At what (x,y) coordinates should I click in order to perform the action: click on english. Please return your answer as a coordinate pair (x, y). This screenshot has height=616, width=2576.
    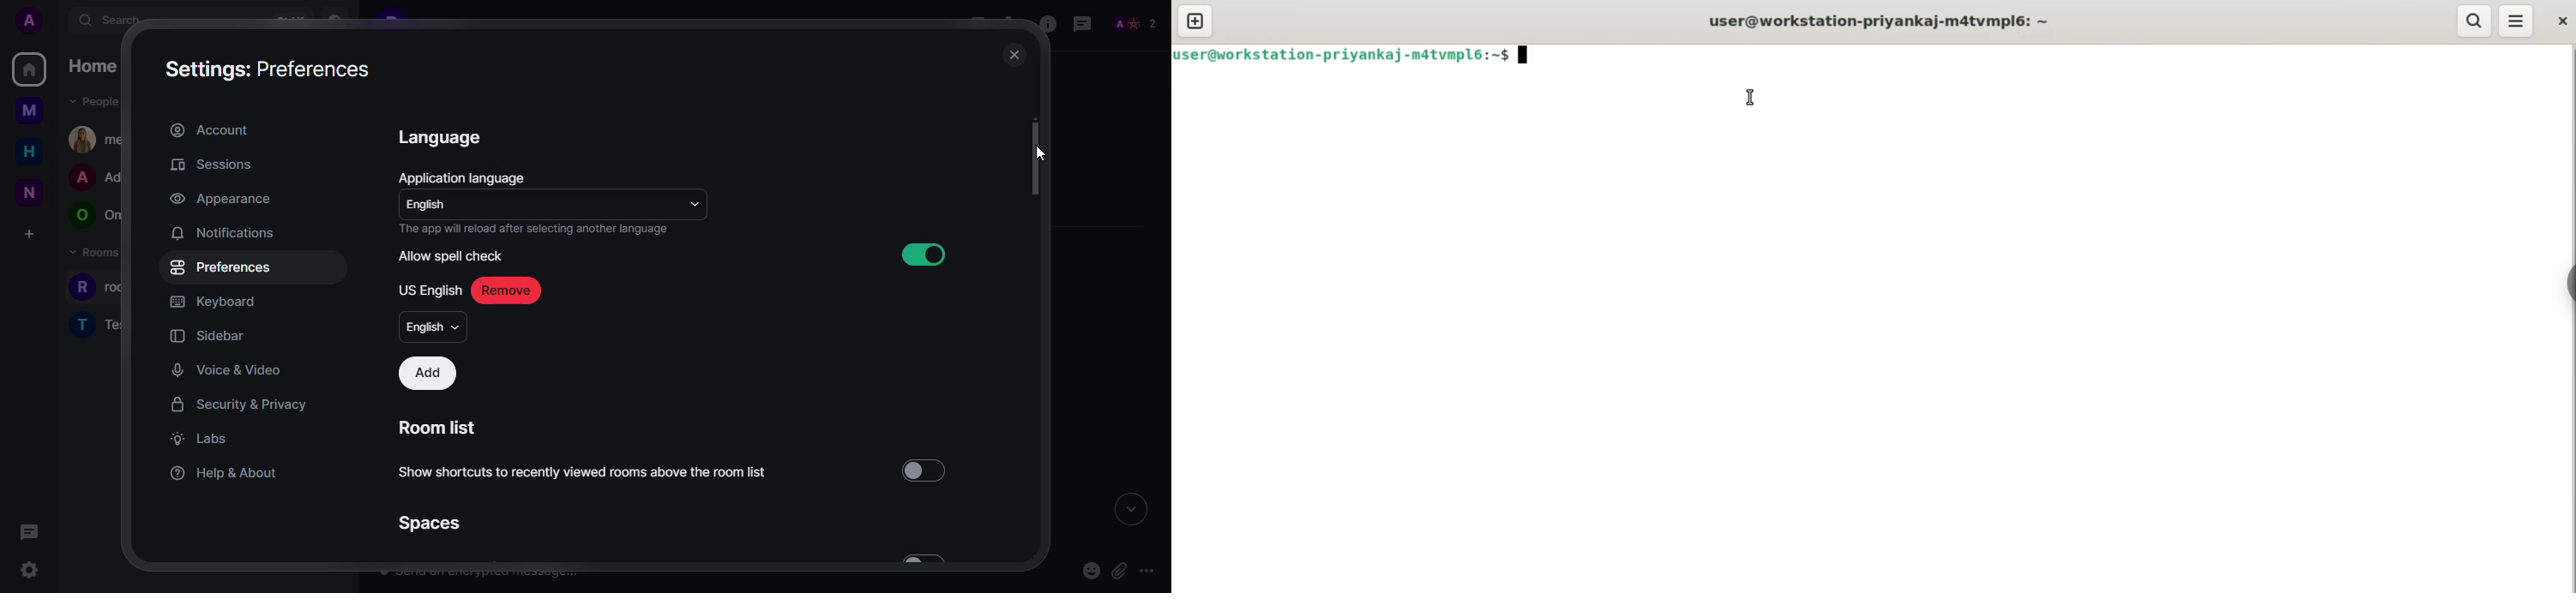
    Looking at the image, I should click on (430, 206).